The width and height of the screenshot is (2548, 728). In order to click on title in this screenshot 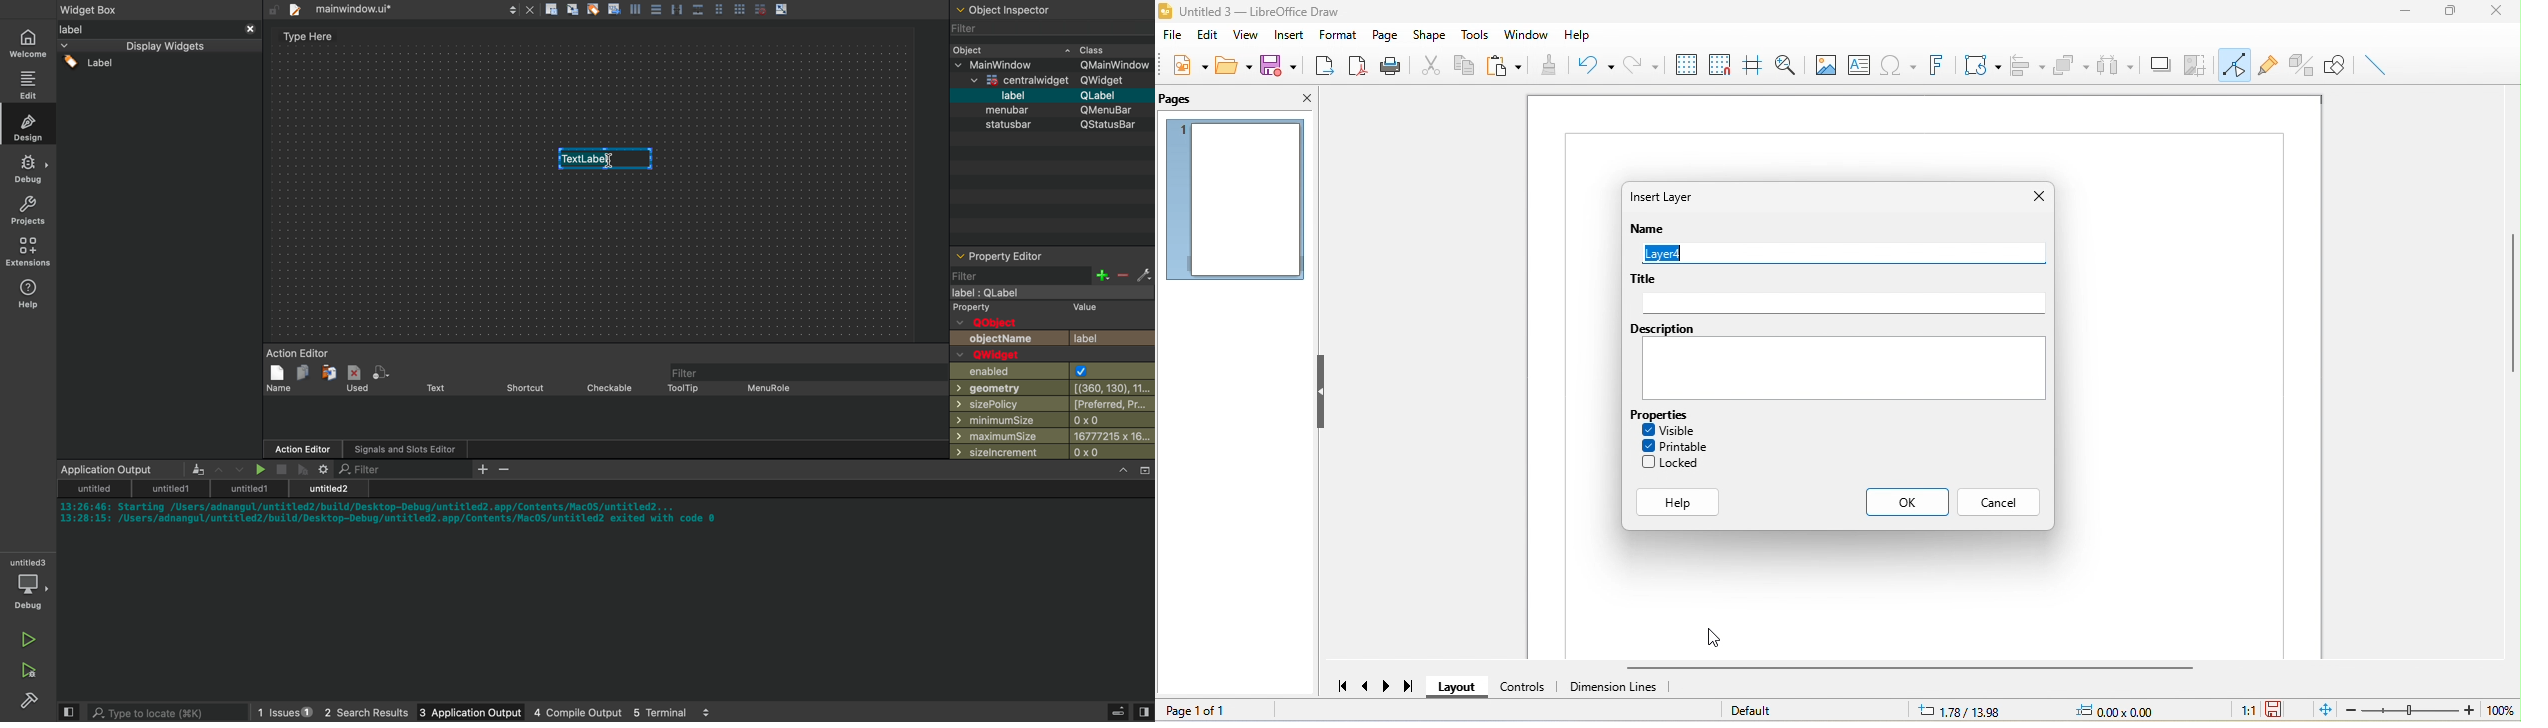, I will do `click(1263, 10)`.